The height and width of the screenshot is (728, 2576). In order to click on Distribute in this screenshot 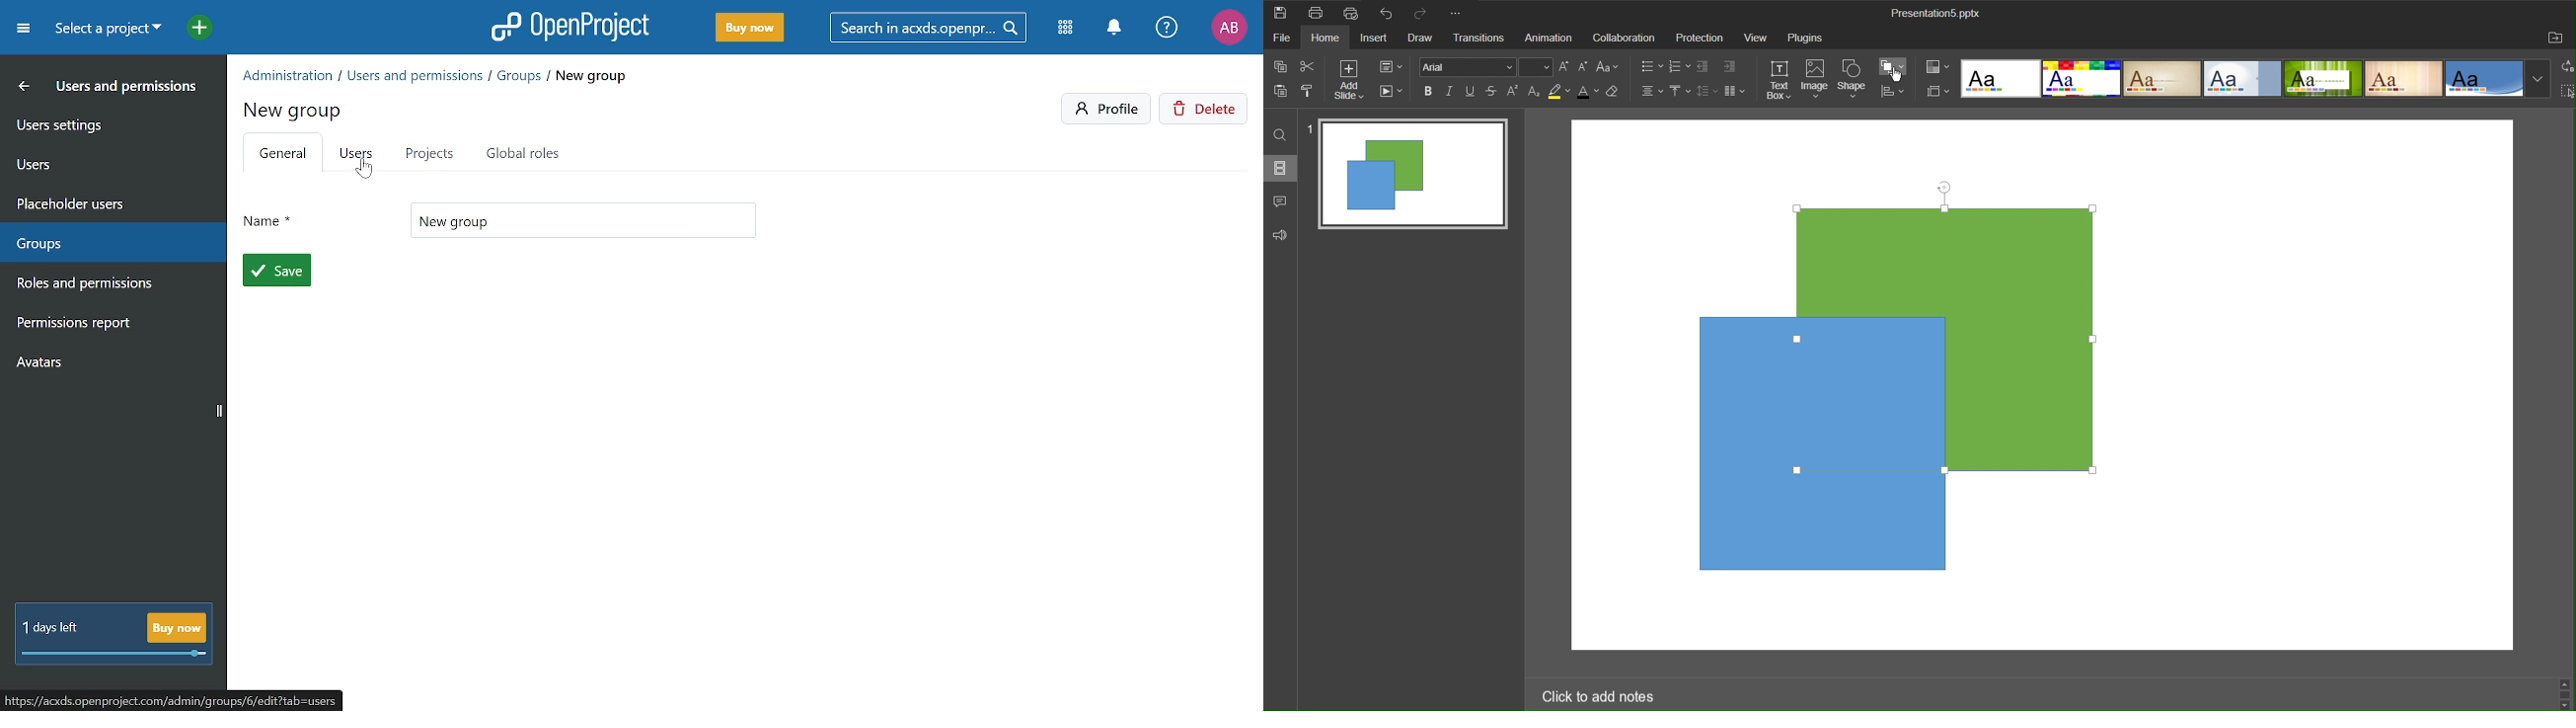, I will do `click(1894, 93)`.